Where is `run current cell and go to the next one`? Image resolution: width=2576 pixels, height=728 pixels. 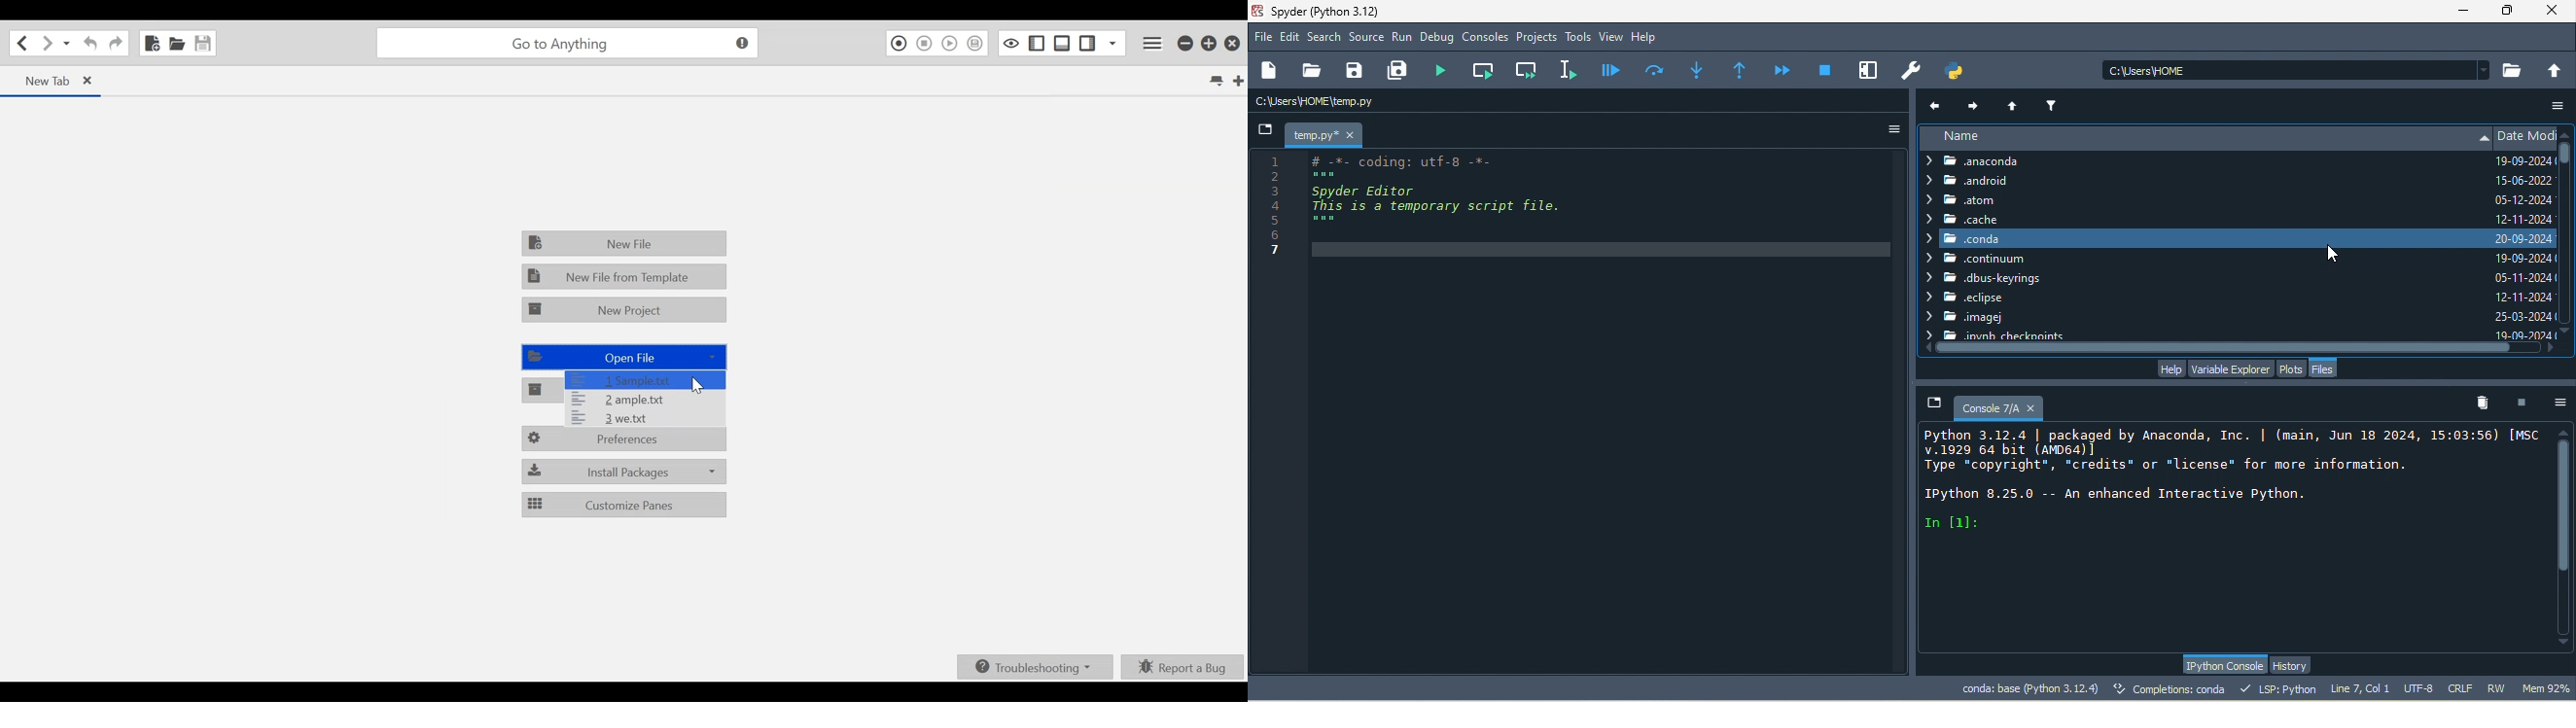
run current cell and go to the next one is located at coordinates (1528, 69).